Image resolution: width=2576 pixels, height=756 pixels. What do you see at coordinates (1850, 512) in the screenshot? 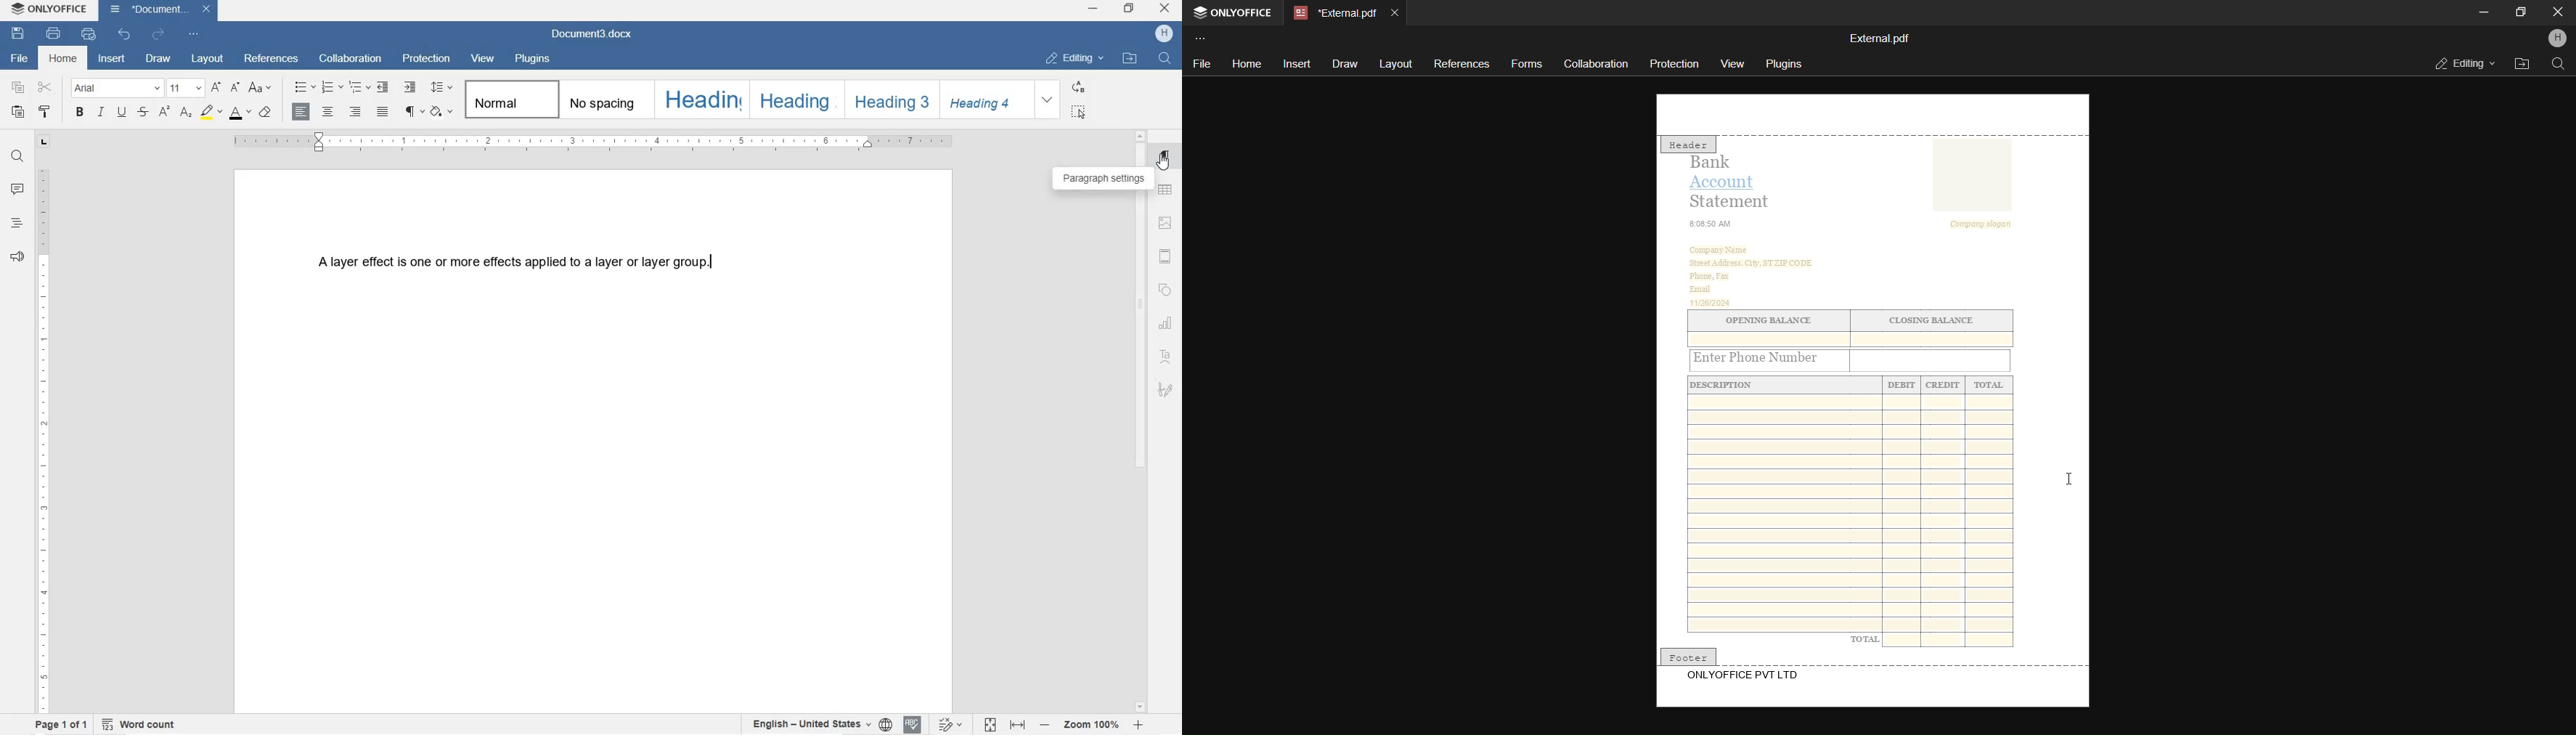
I see `Fields` at bounding box center [1850, 512].